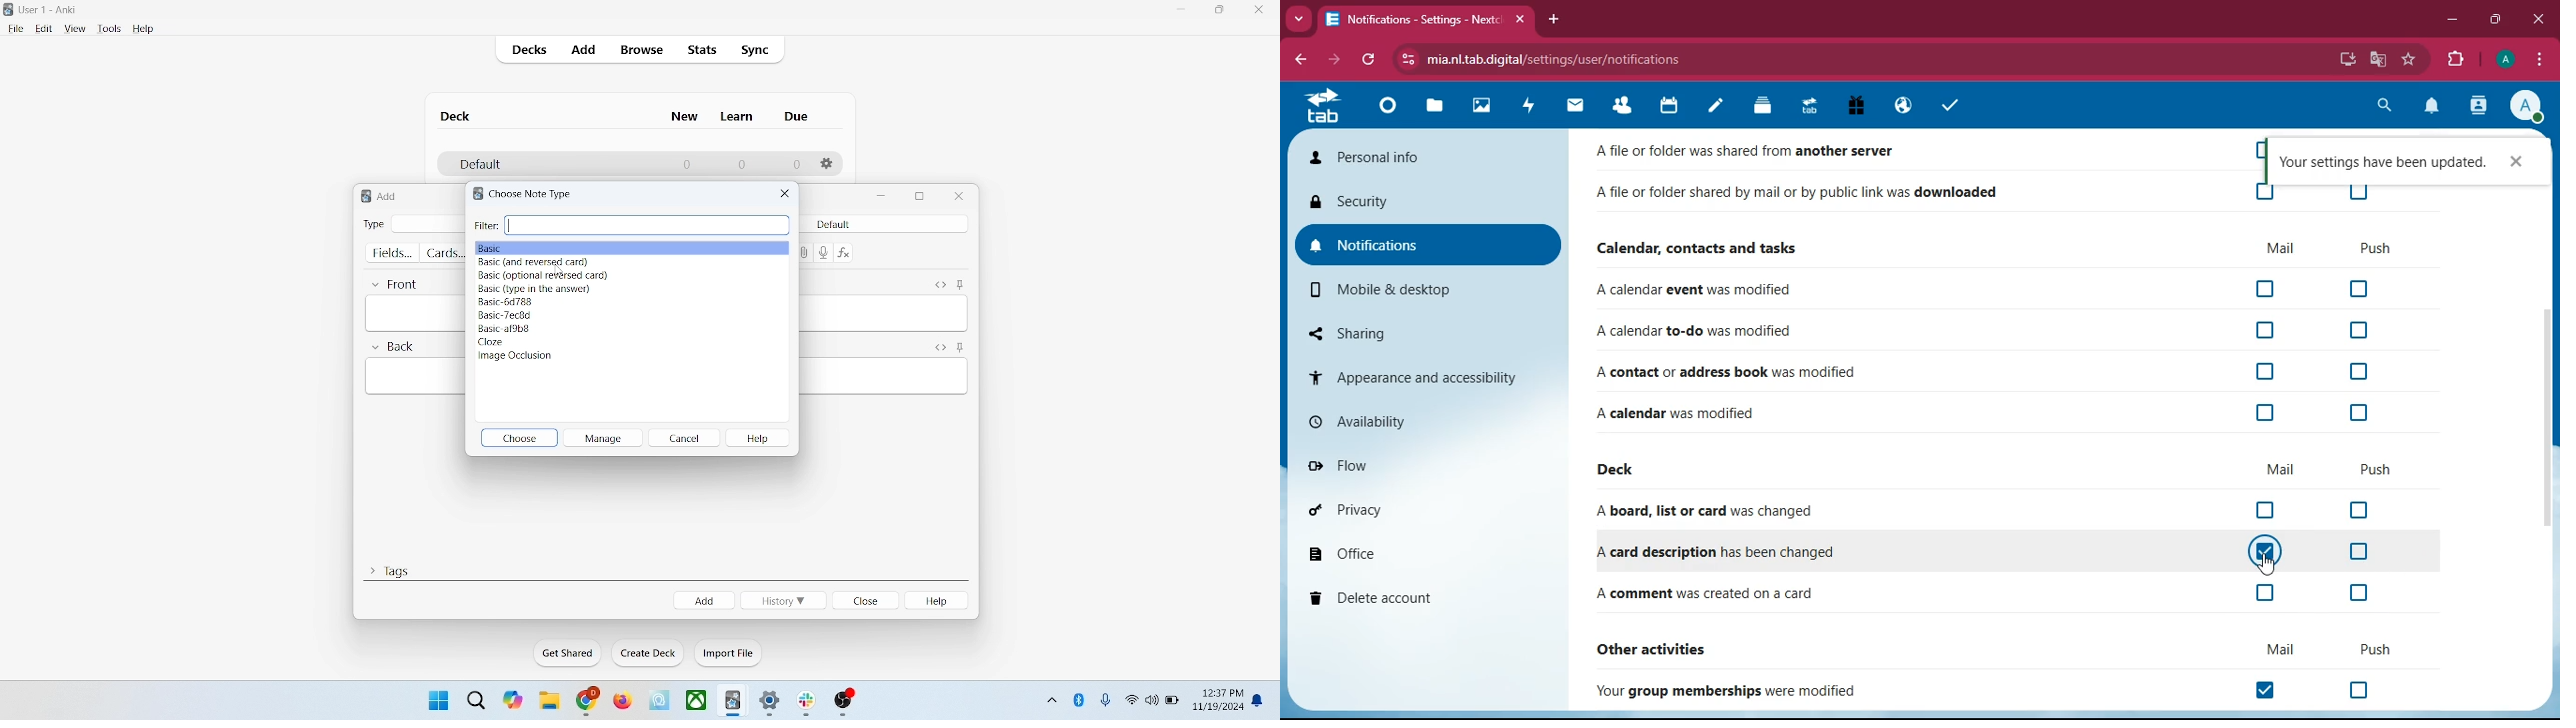  I want to click on Your settings have been updated., so click(2382, 158).